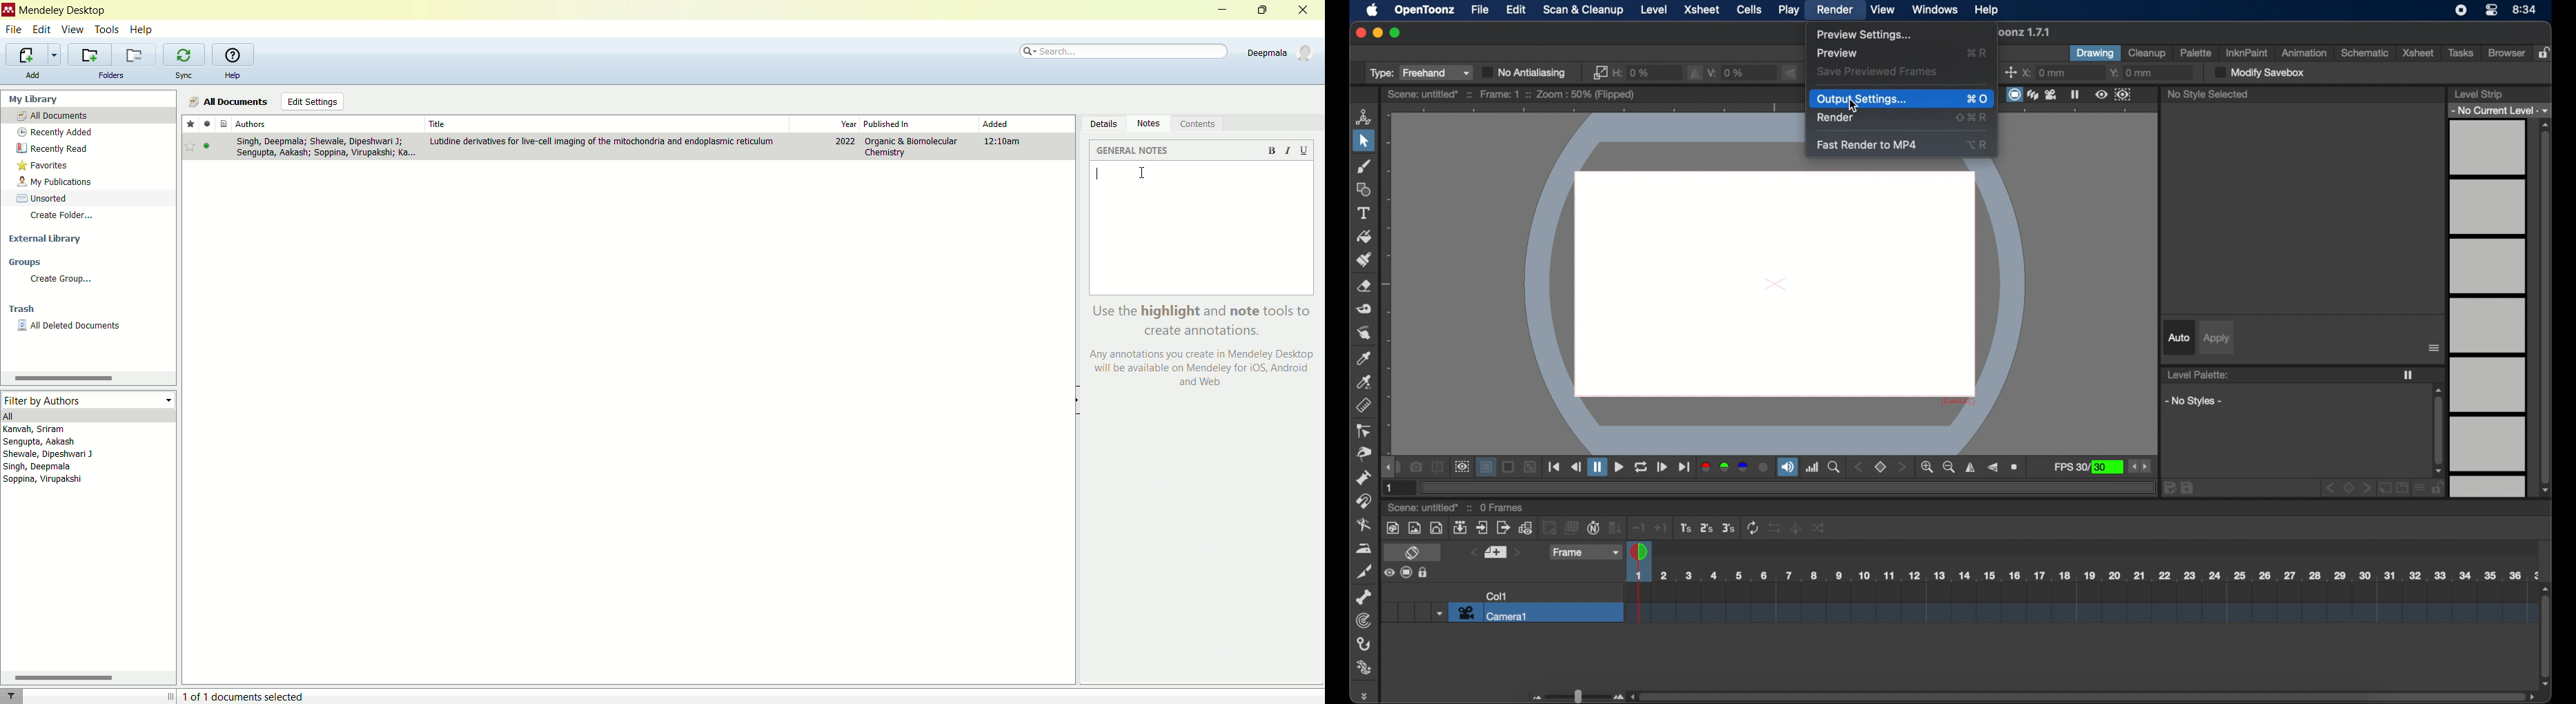 The height and width of the screenshot is (728, 2576). I want to click on more options, so click(2435, 348).